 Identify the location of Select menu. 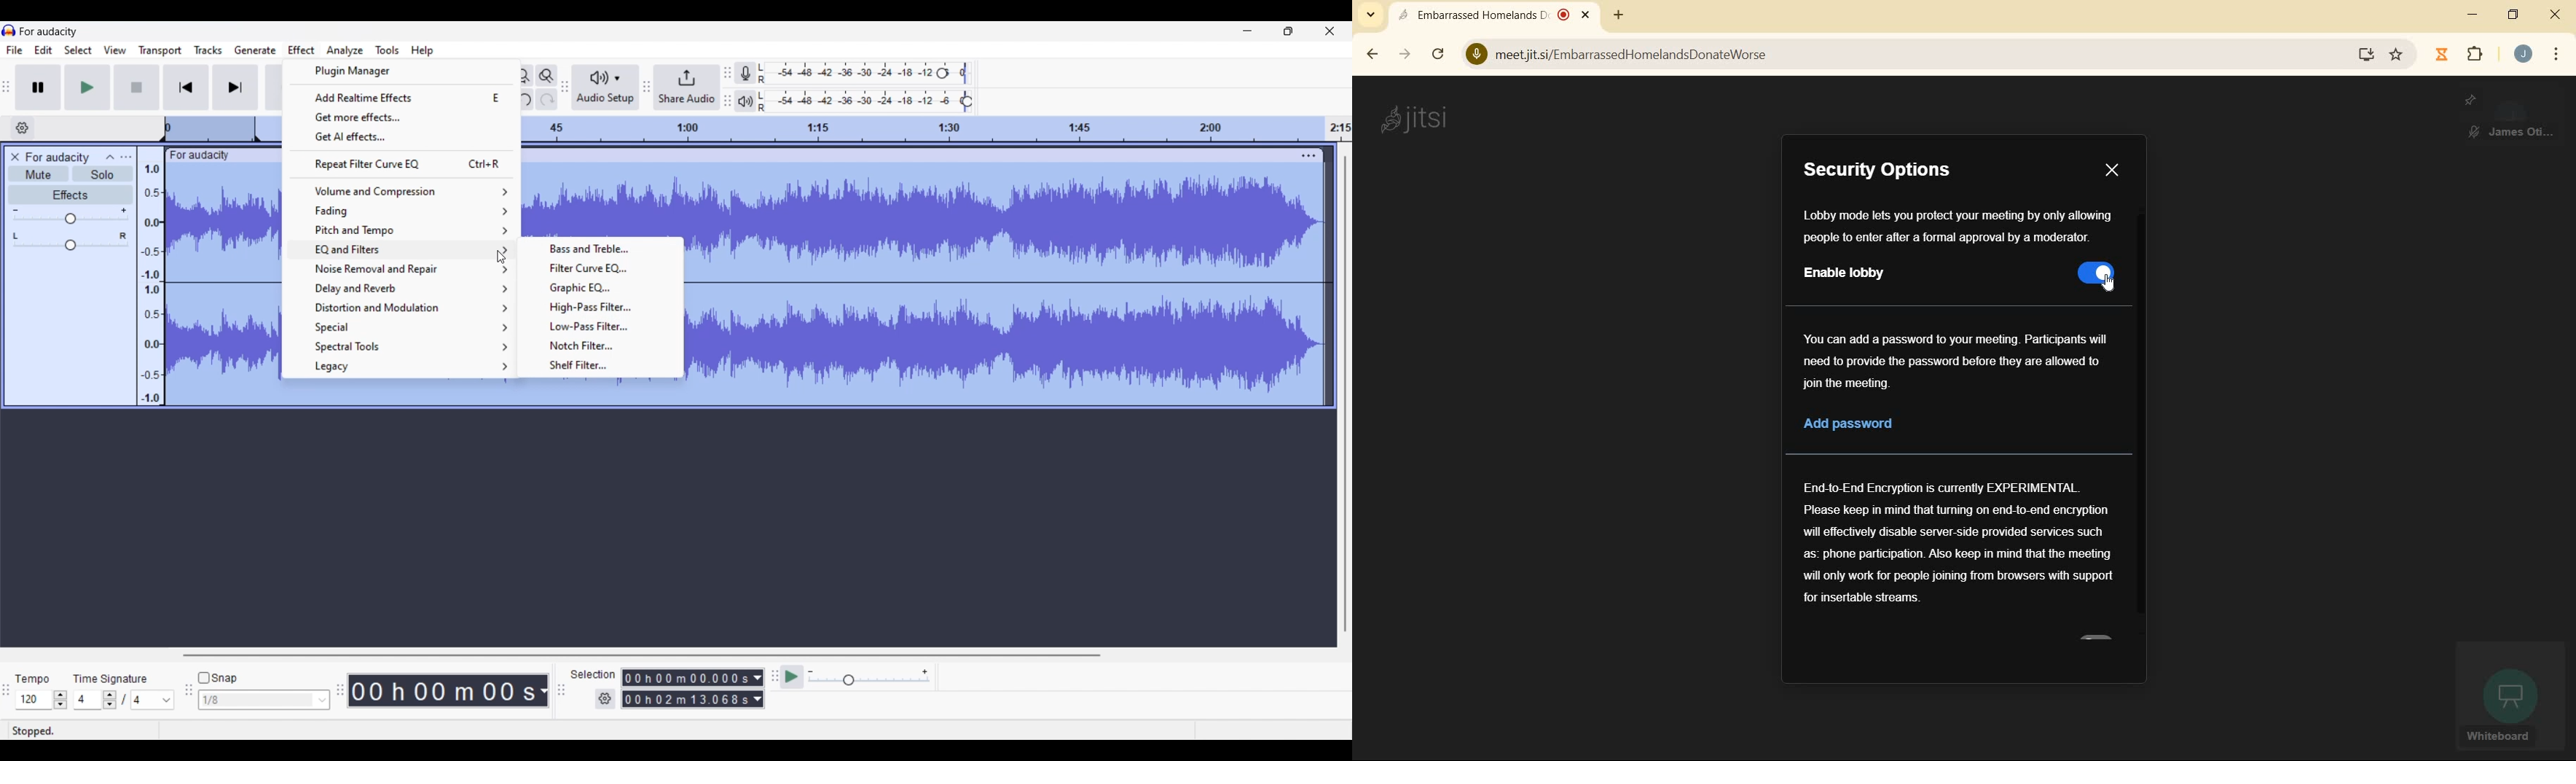
(78, 51).